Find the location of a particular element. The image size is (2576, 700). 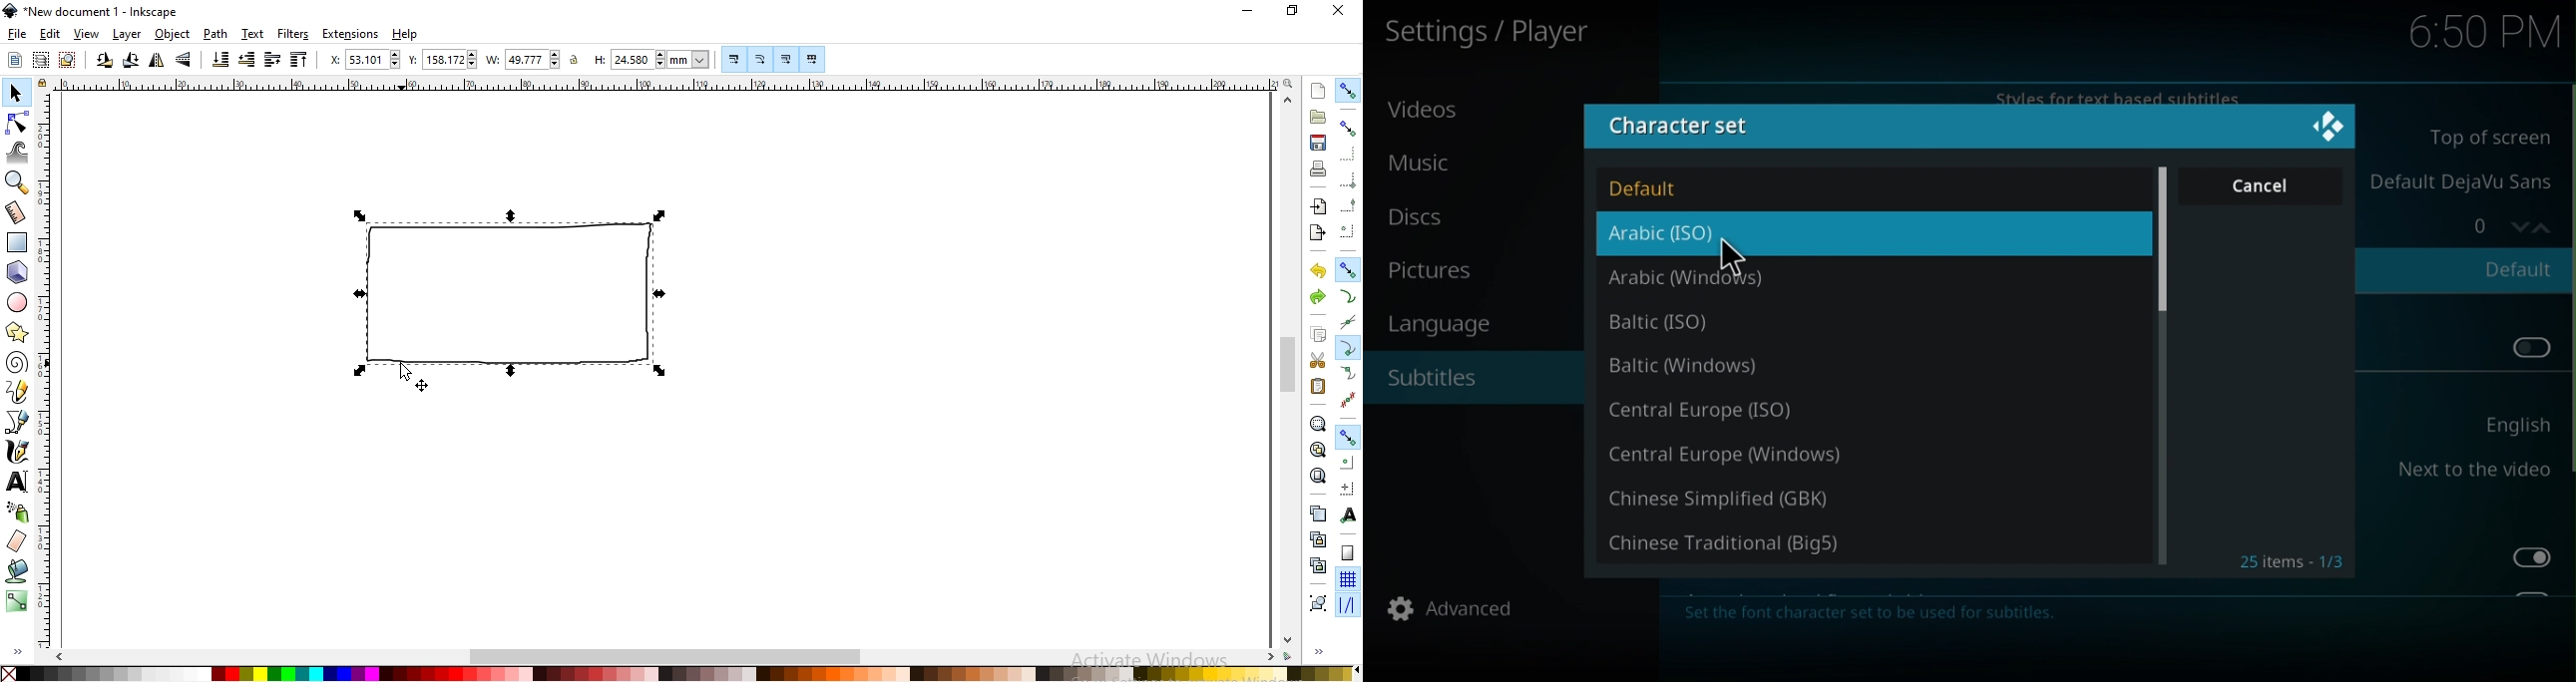

layer is located at coordinates (128, 35).